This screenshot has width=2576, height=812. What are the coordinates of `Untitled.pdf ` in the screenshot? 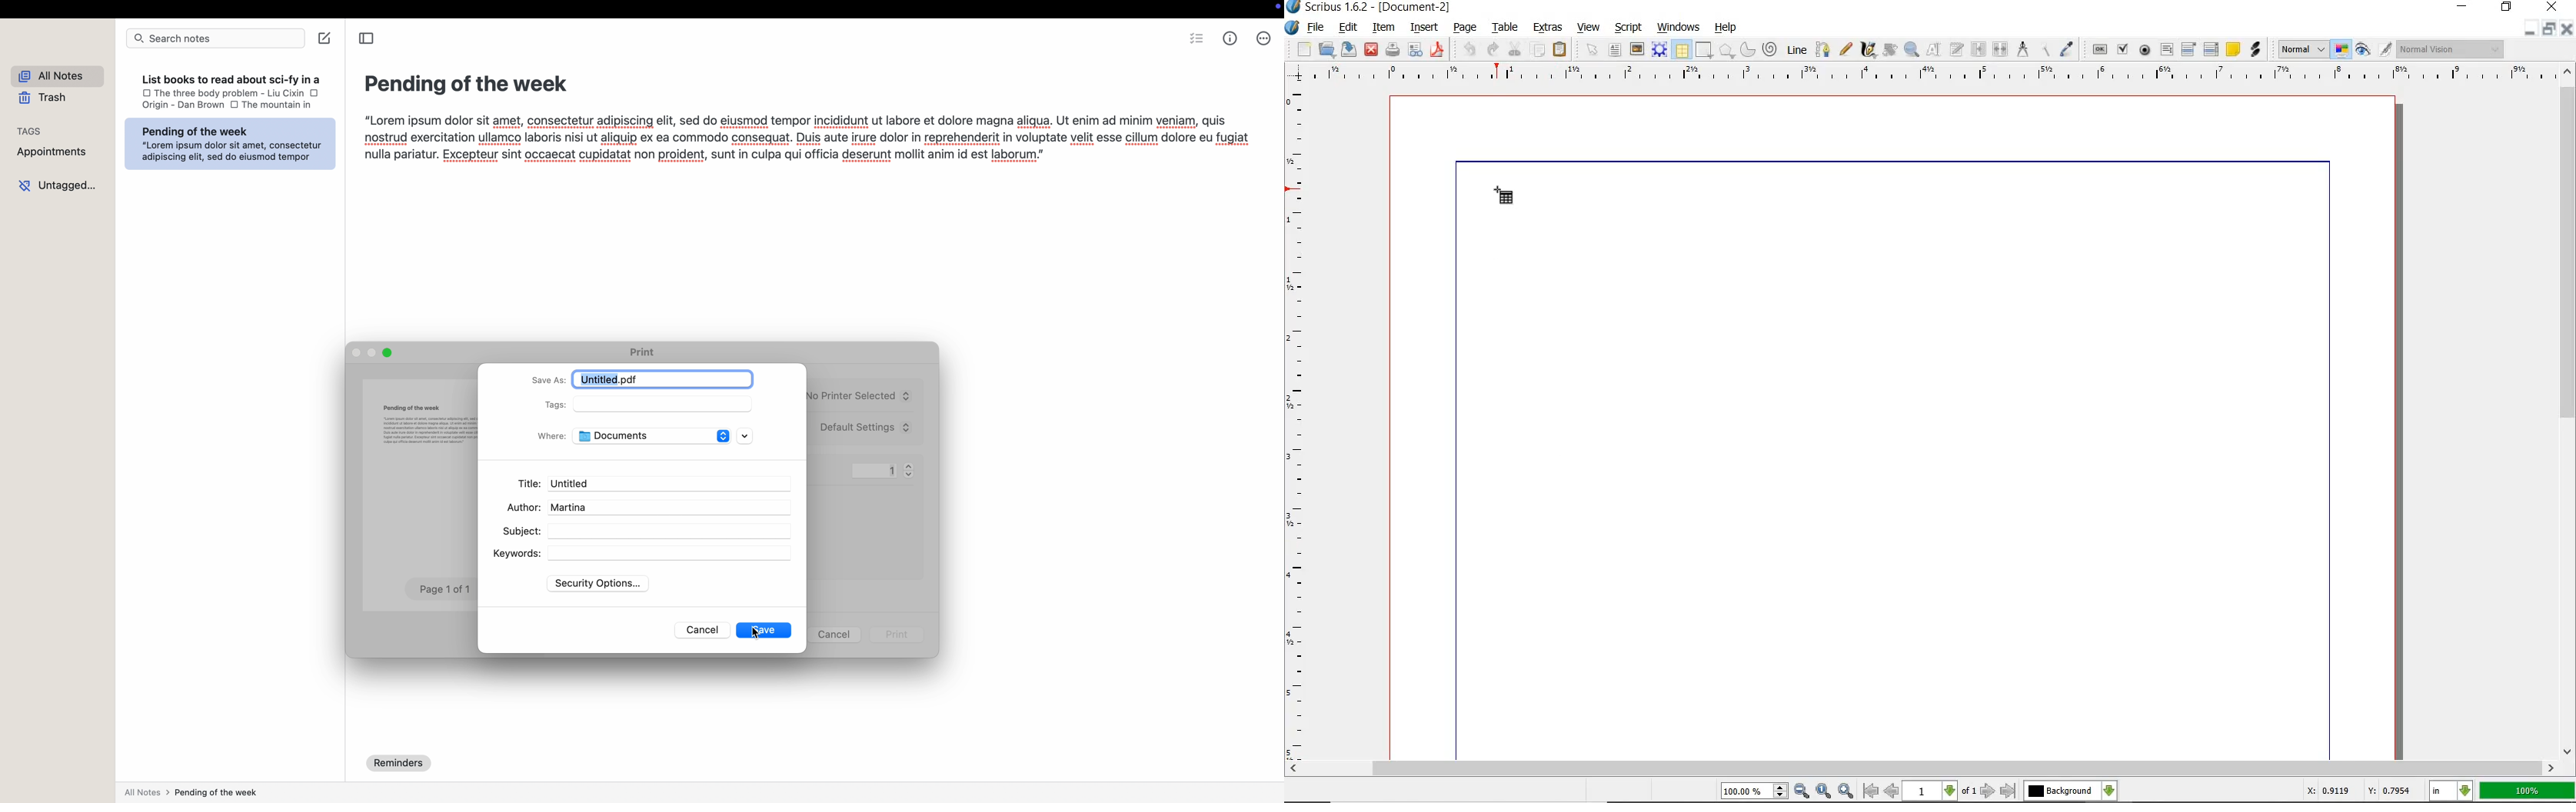 It's located at (667, 379).